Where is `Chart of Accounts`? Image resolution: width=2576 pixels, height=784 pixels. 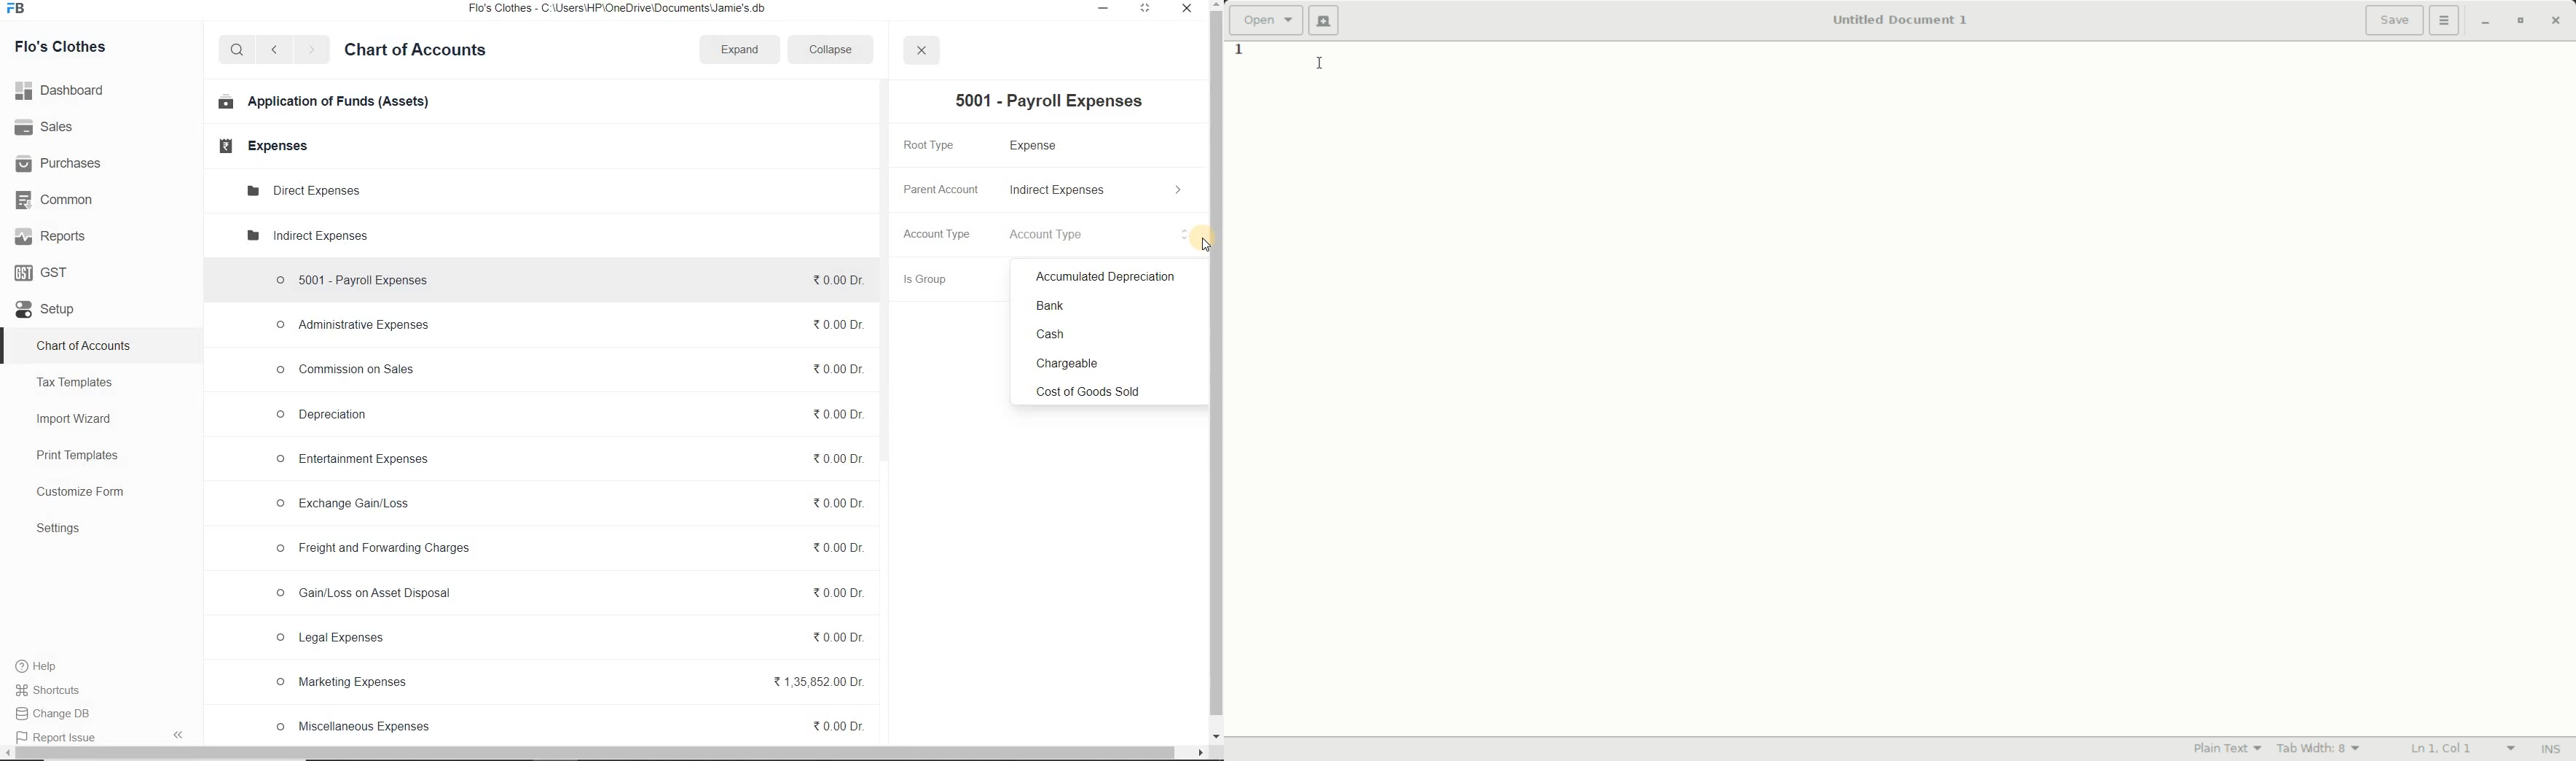
Chart of Accounts is located at coordinates (415, 52).